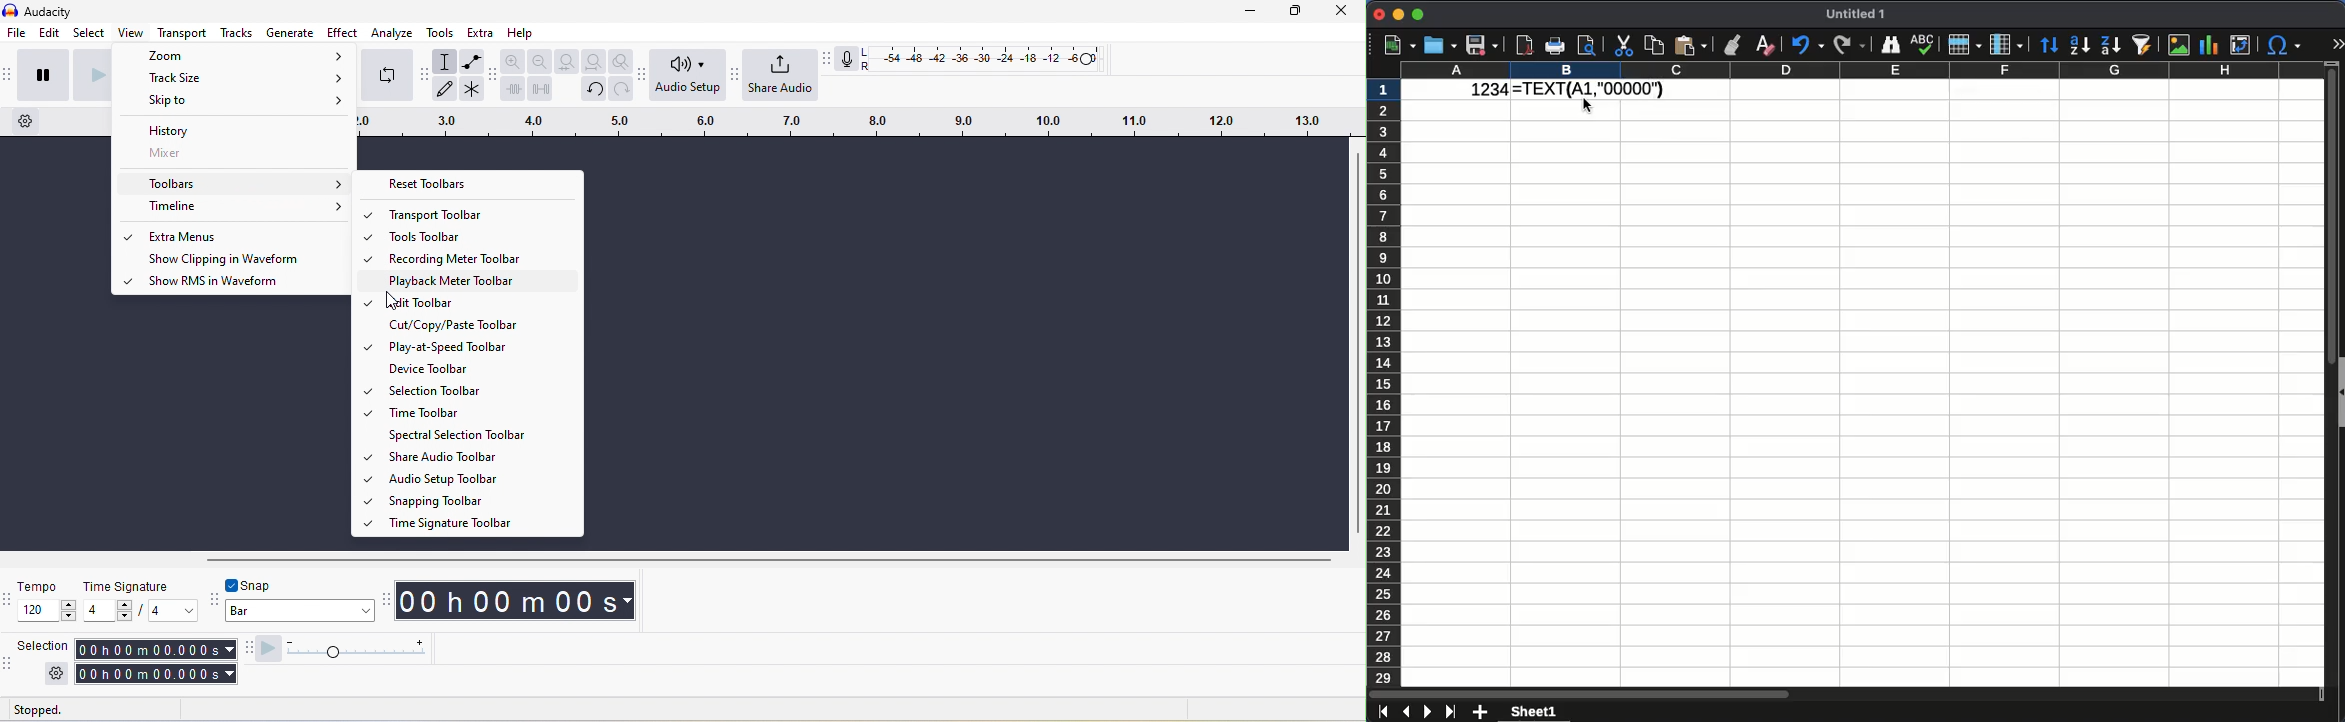 This screenshot has height=728, width=2352. What do you see at coordinates (1963, 45) in the screenshot?
I see `row` at bounding box center [1963, 45].